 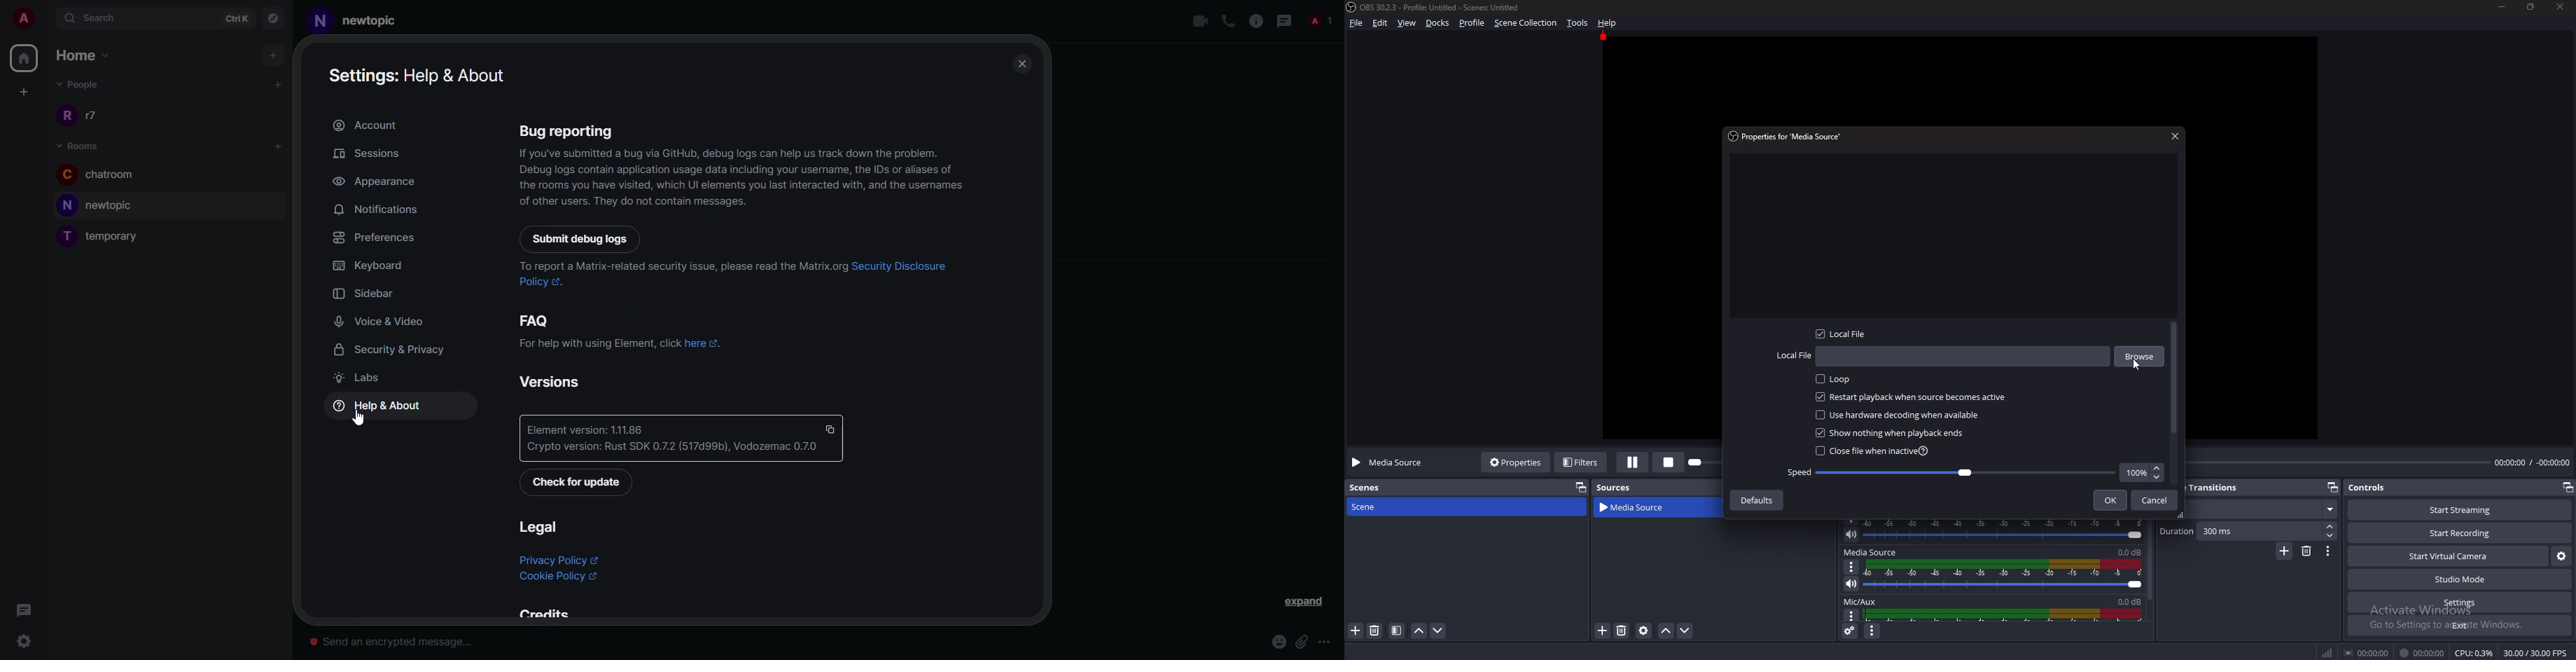 I want to click on stop, so click(x=1672, y=461).